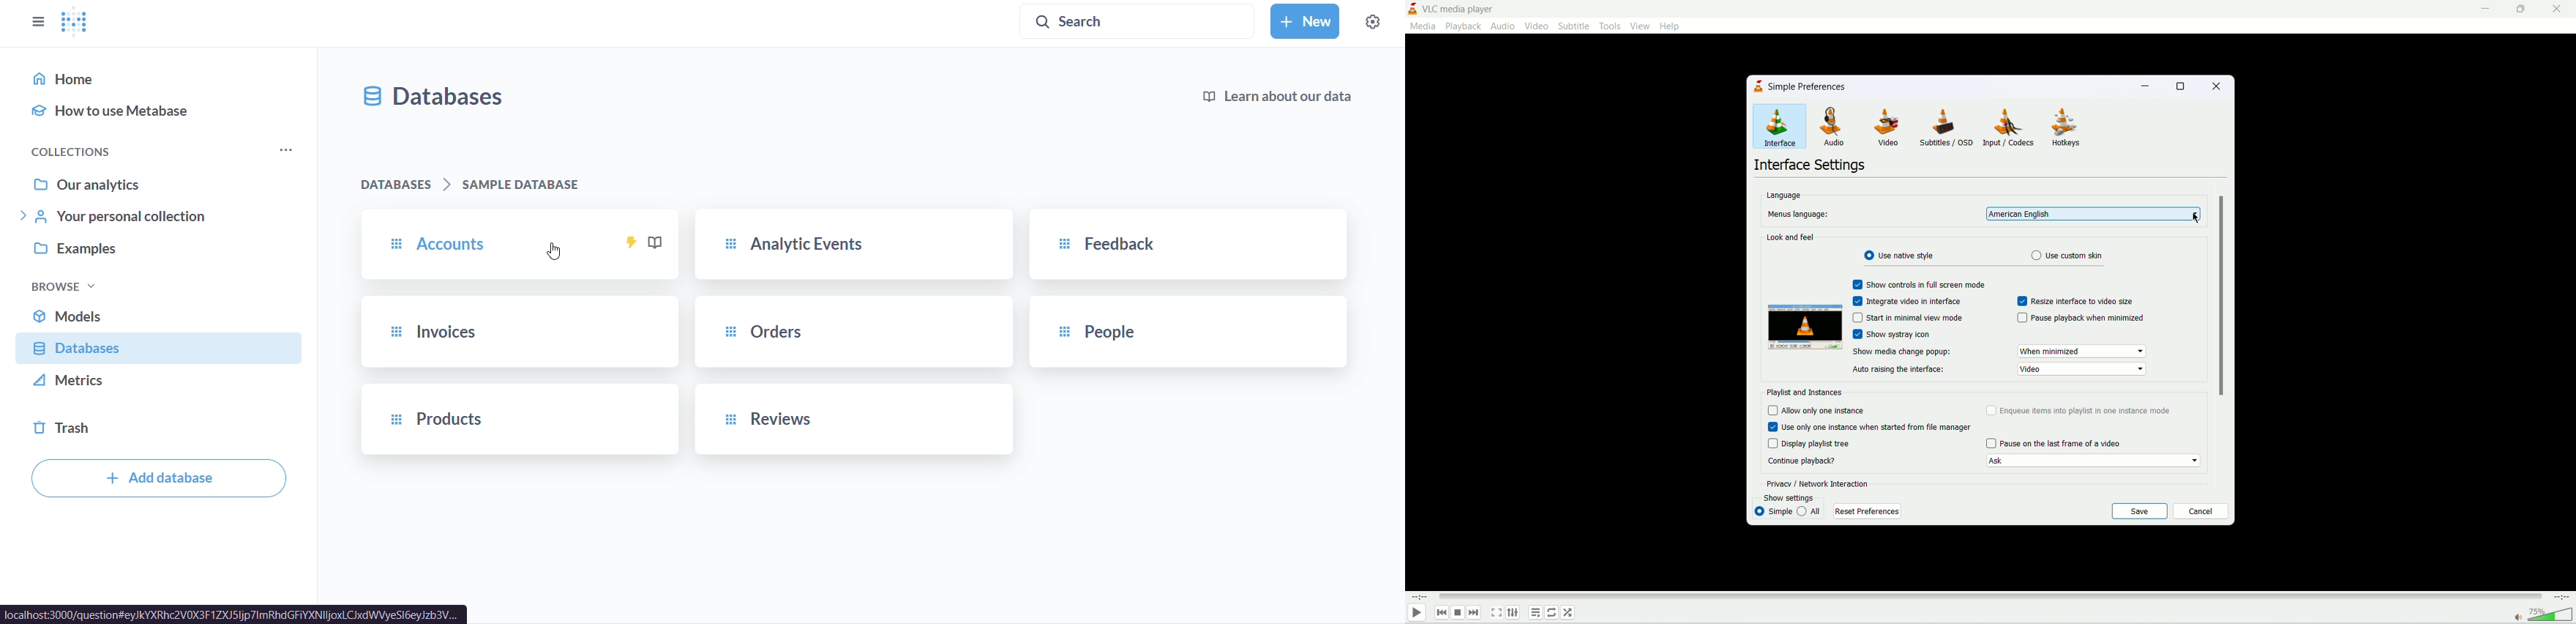 This screenshot has width=2576, height=644. Describe the element at coordinates (1775, 128) in the screenshot. I see `interface` at that location.